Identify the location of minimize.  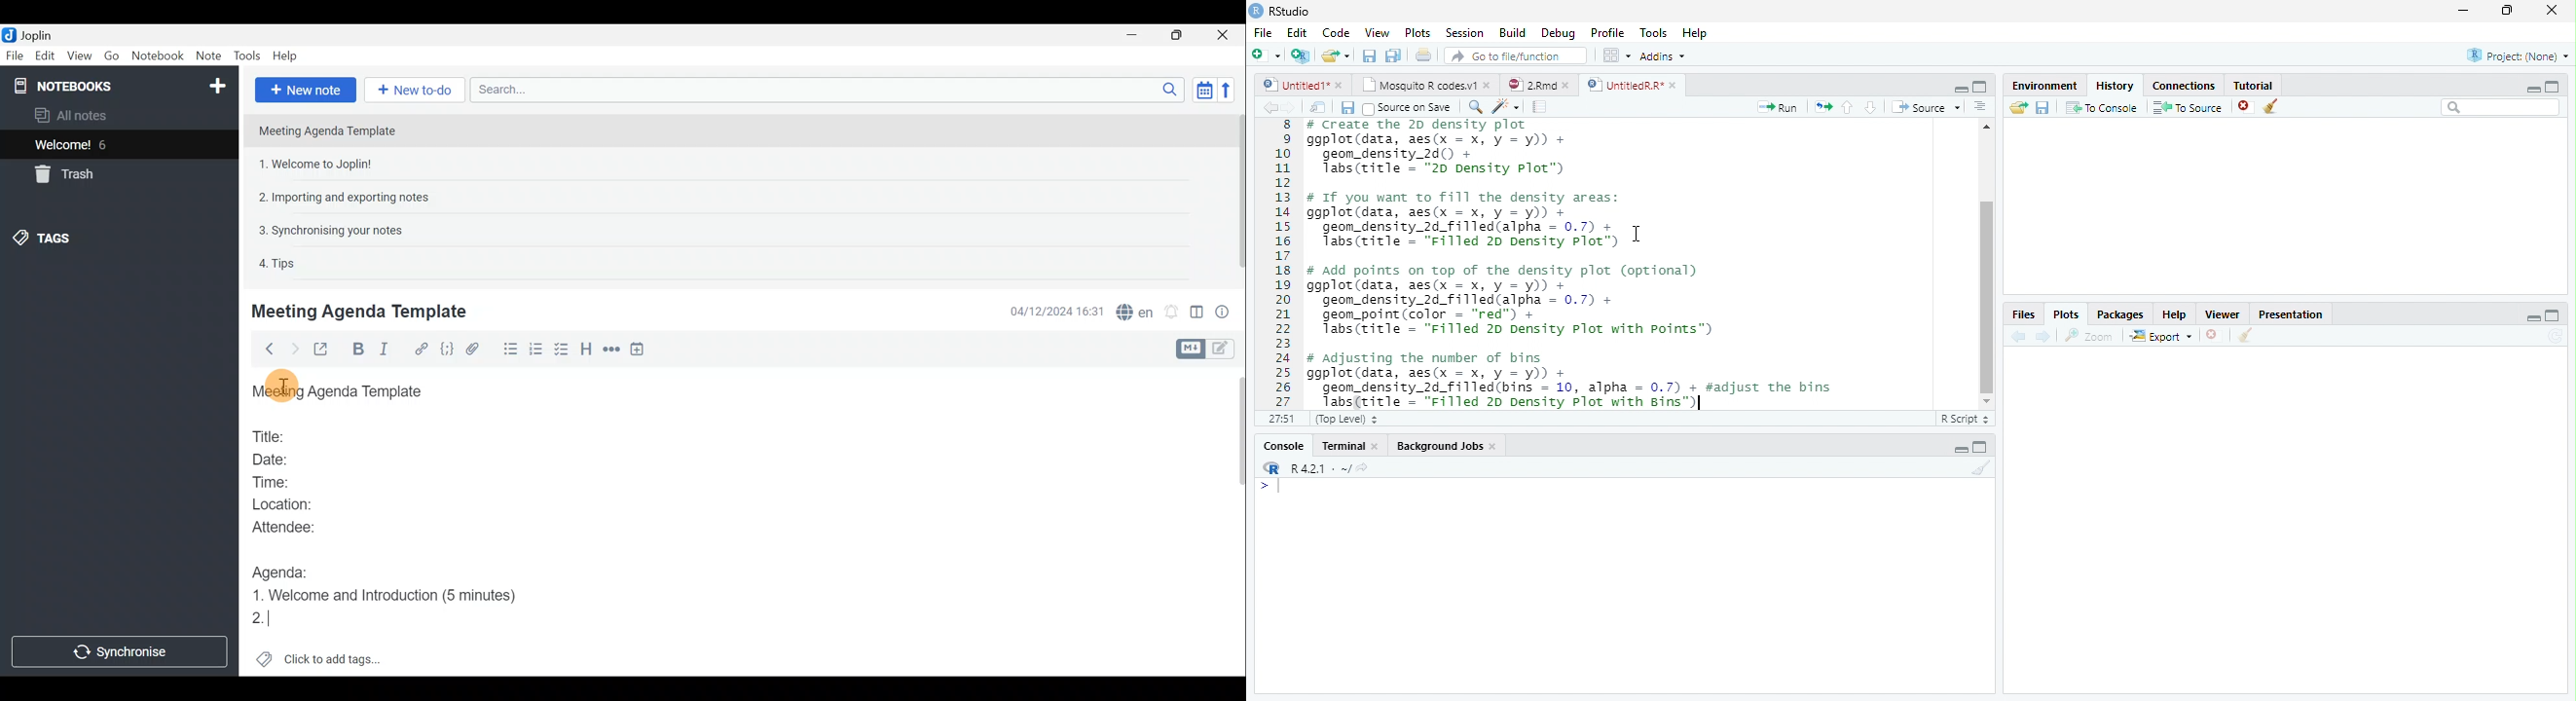
(2462, 12).